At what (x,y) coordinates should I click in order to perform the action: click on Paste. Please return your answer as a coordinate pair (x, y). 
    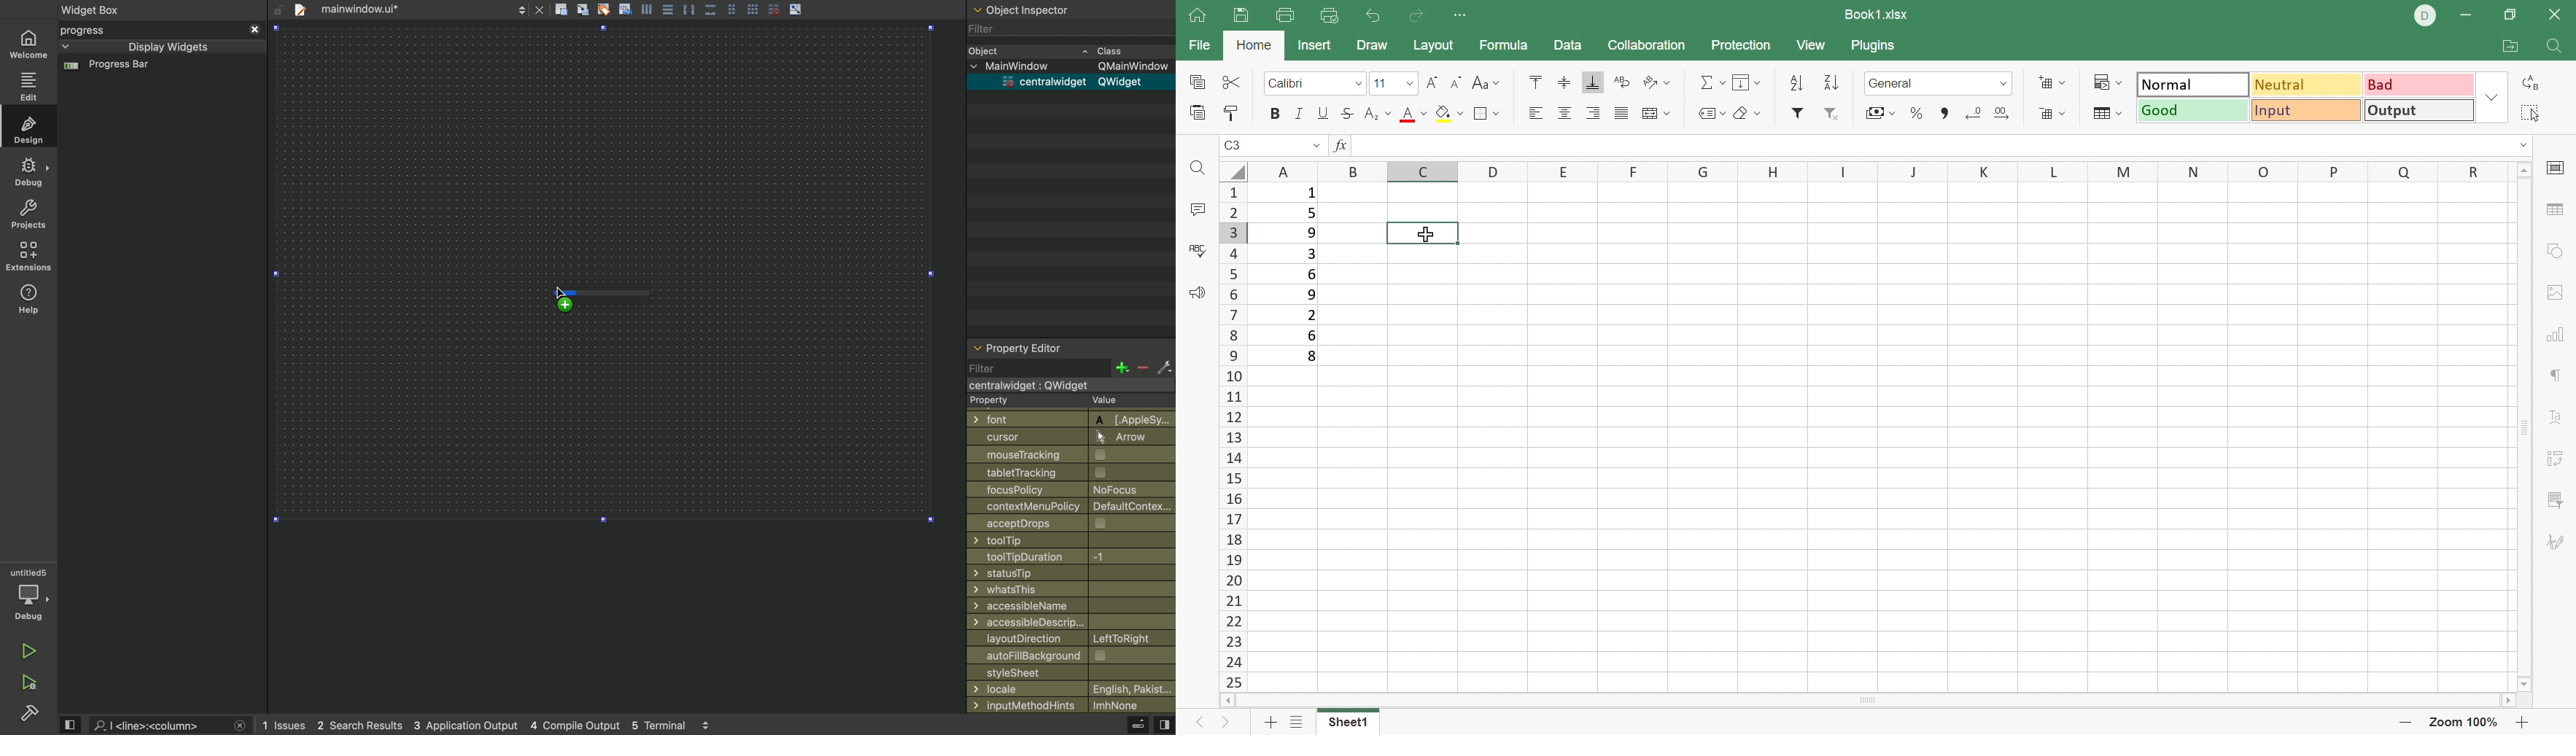
    Looking at the image, I should click on (1197, 112).